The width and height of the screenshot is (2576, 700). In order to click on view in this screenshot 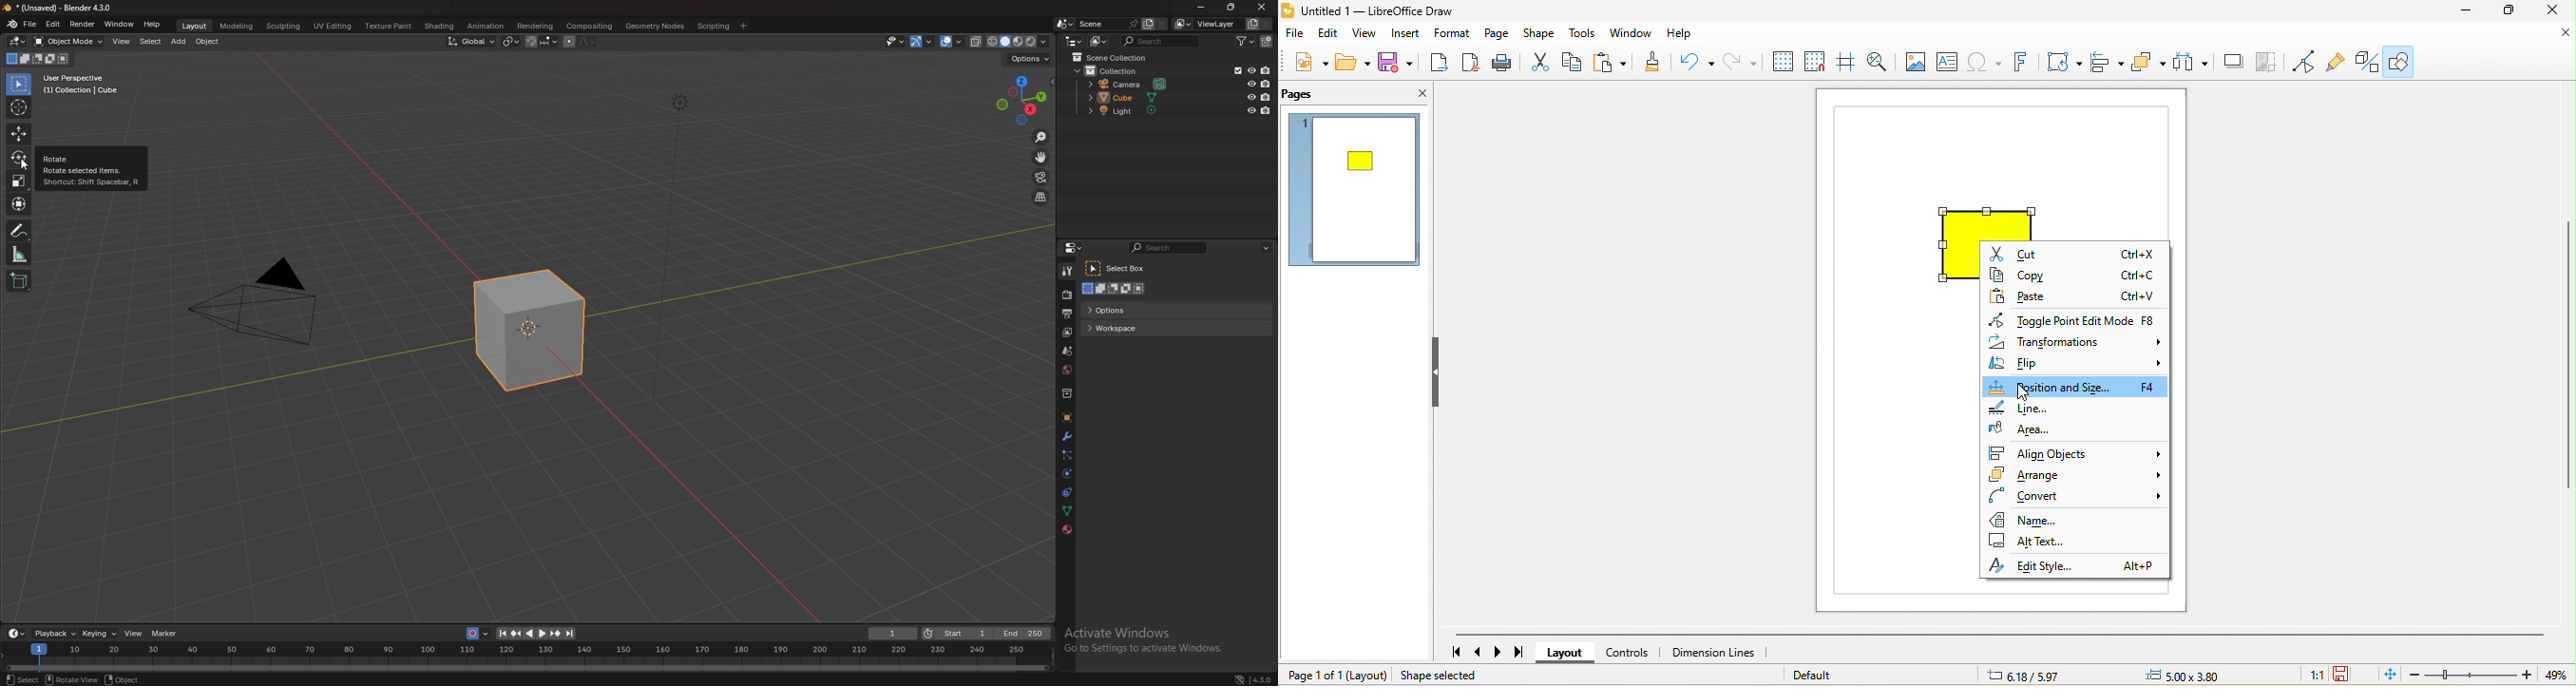, I will do `click(1366, 33)`.